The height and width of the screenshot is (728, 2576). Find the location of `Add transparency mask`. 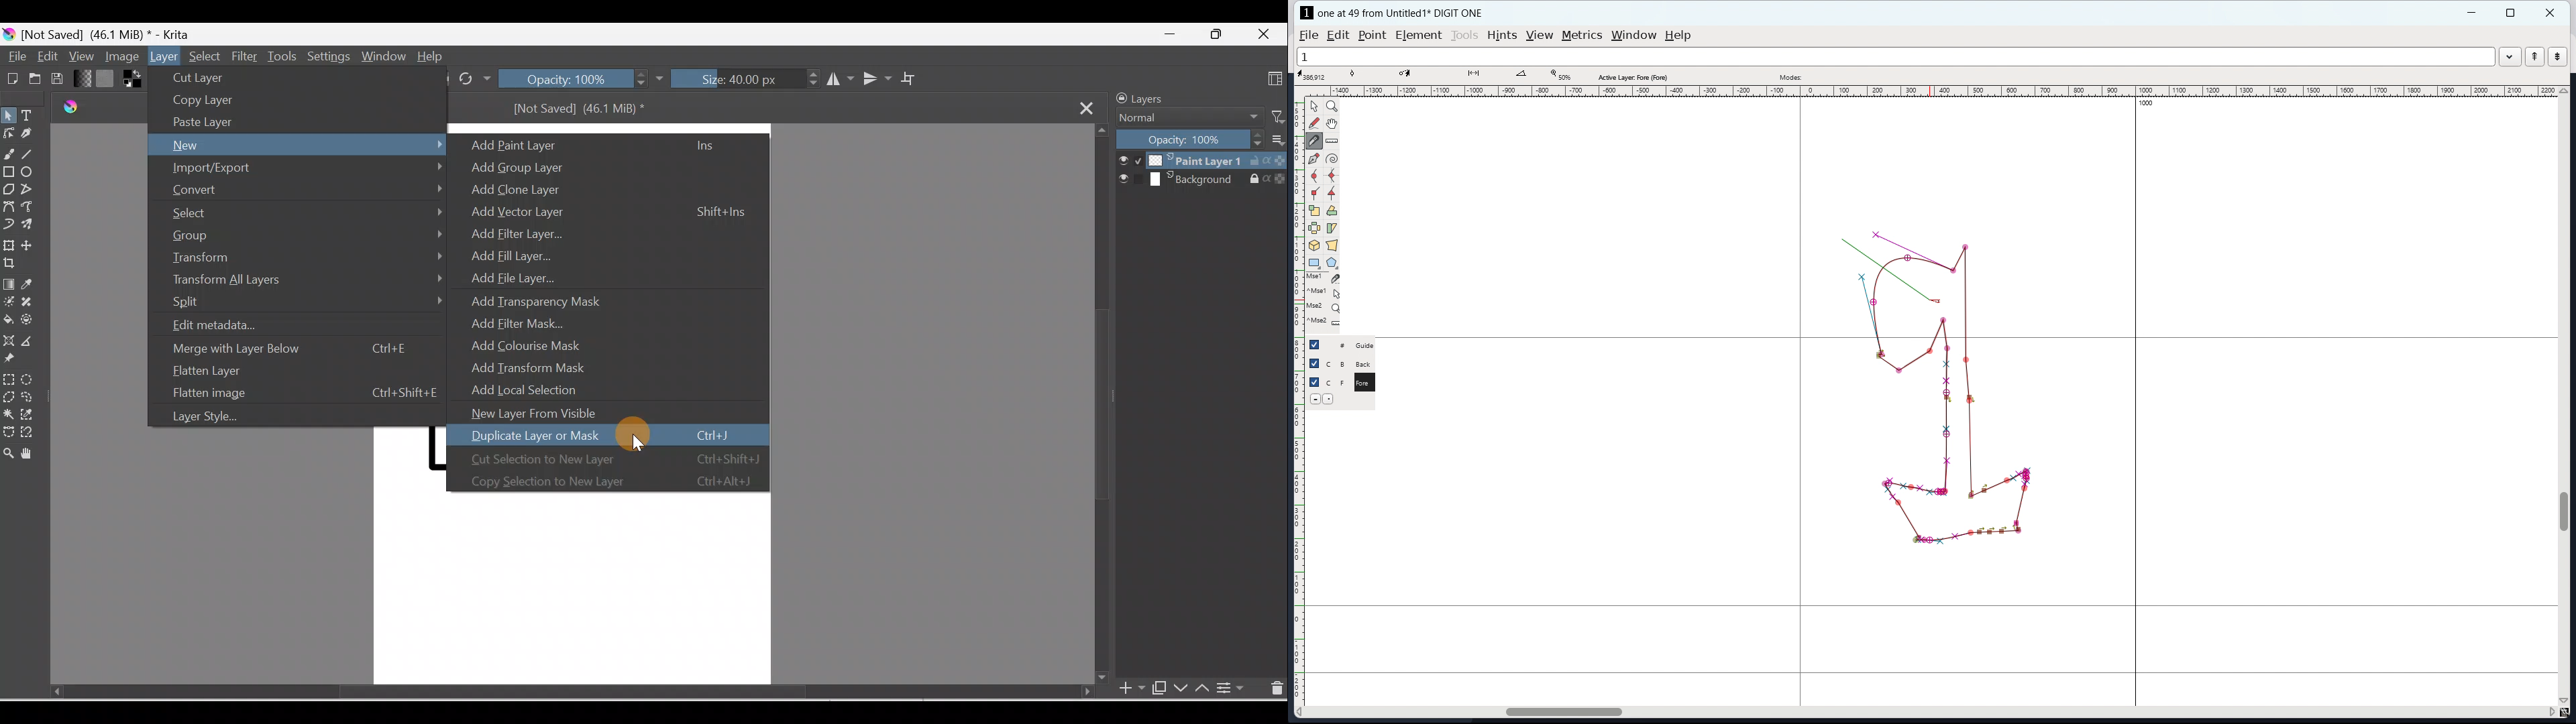

Add transparency mask is located at coordinates (537, 298).